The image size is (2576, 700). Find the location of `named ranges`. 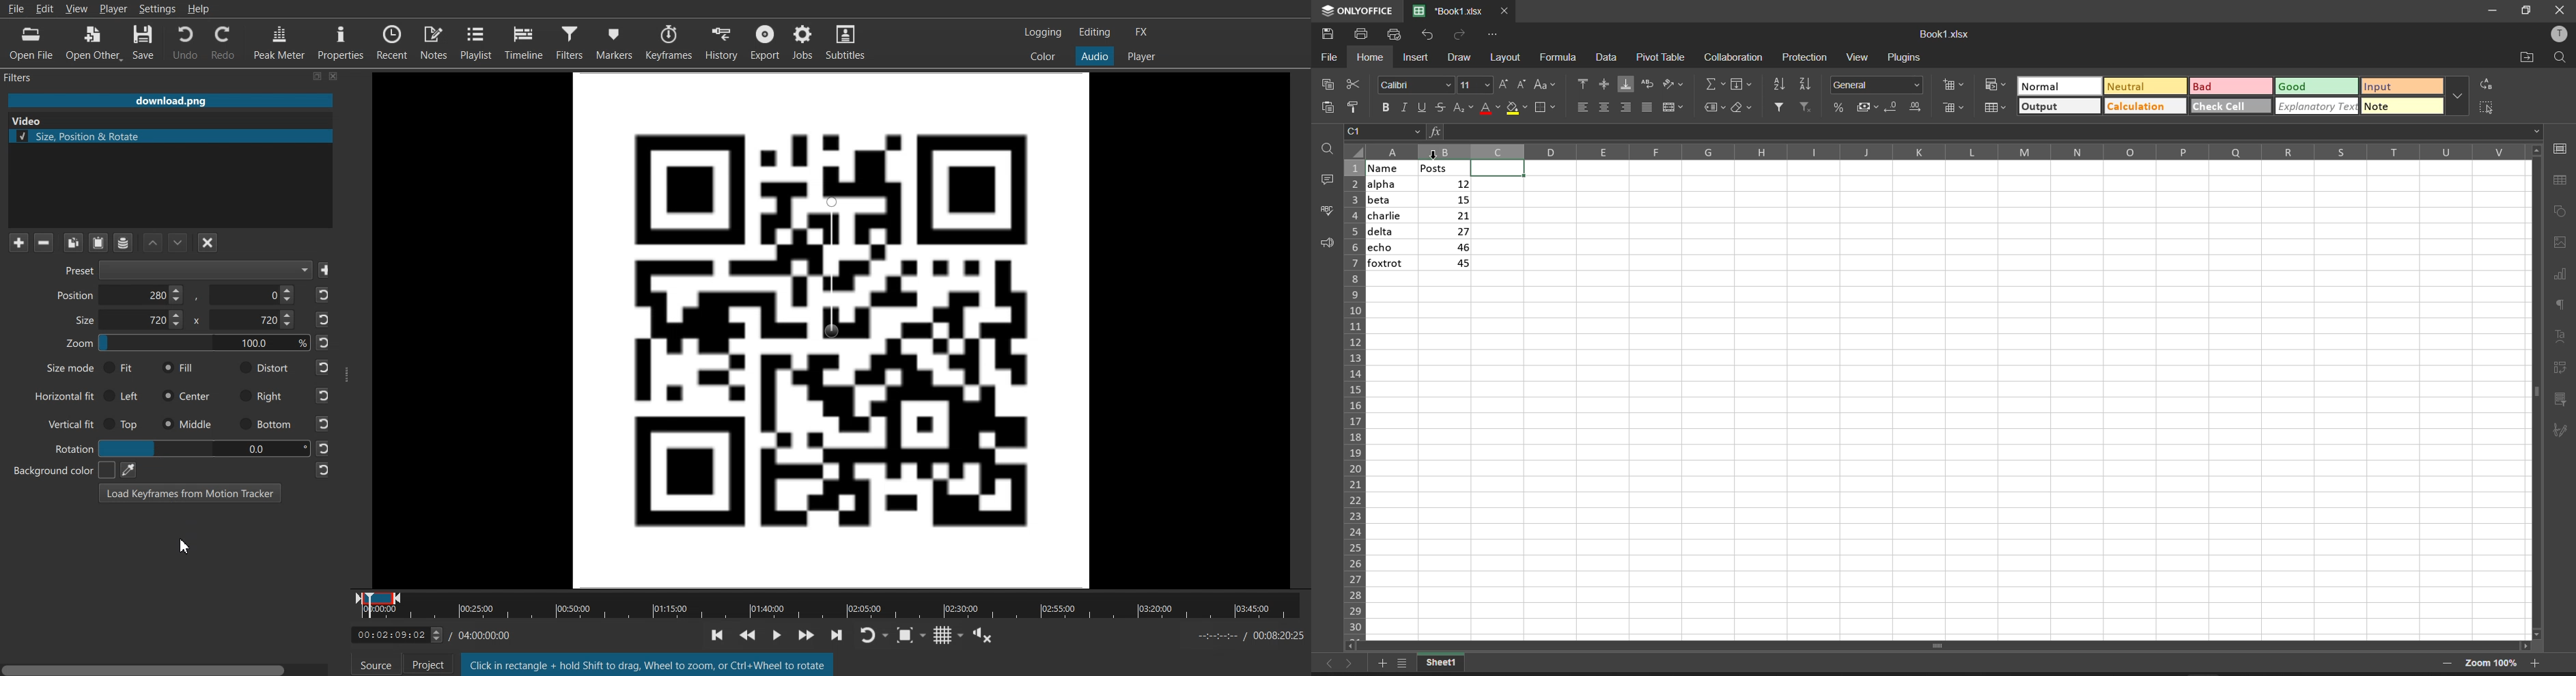

named ranges is located at coordinates (1711, 107).